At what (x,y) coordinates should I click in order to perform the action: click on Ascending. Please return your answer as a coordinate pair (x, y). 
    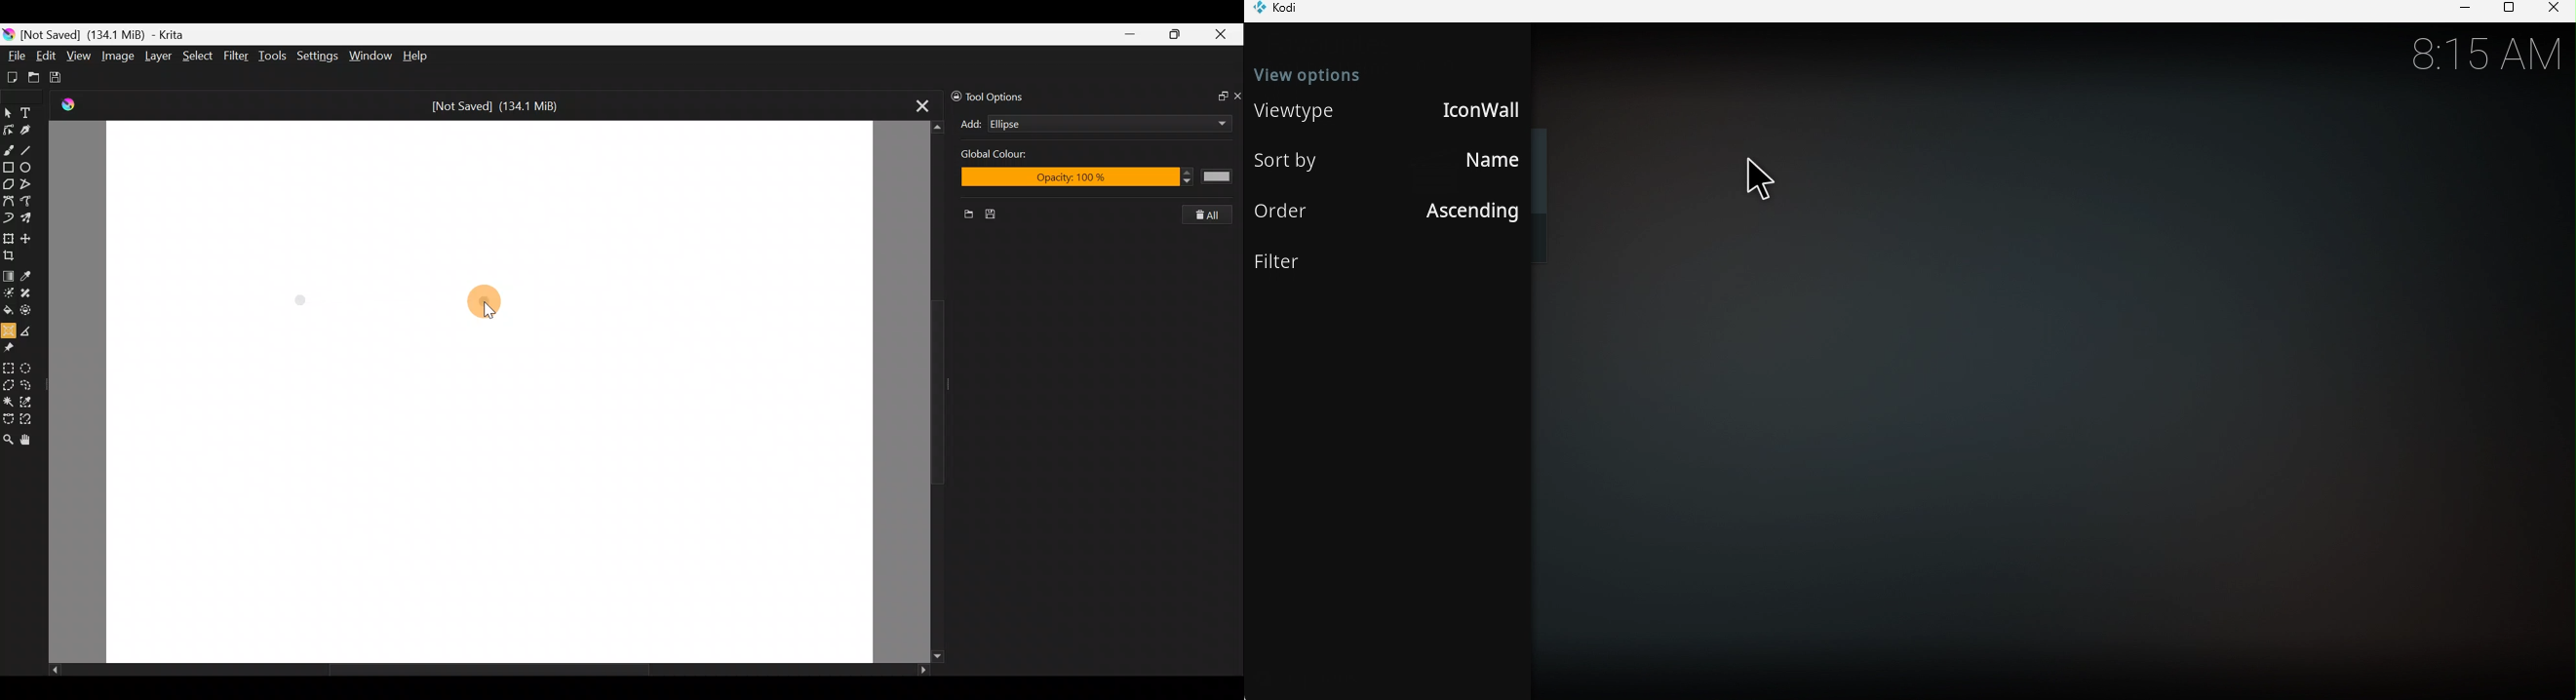
    Looking at the image, I should click on (1466, 214).